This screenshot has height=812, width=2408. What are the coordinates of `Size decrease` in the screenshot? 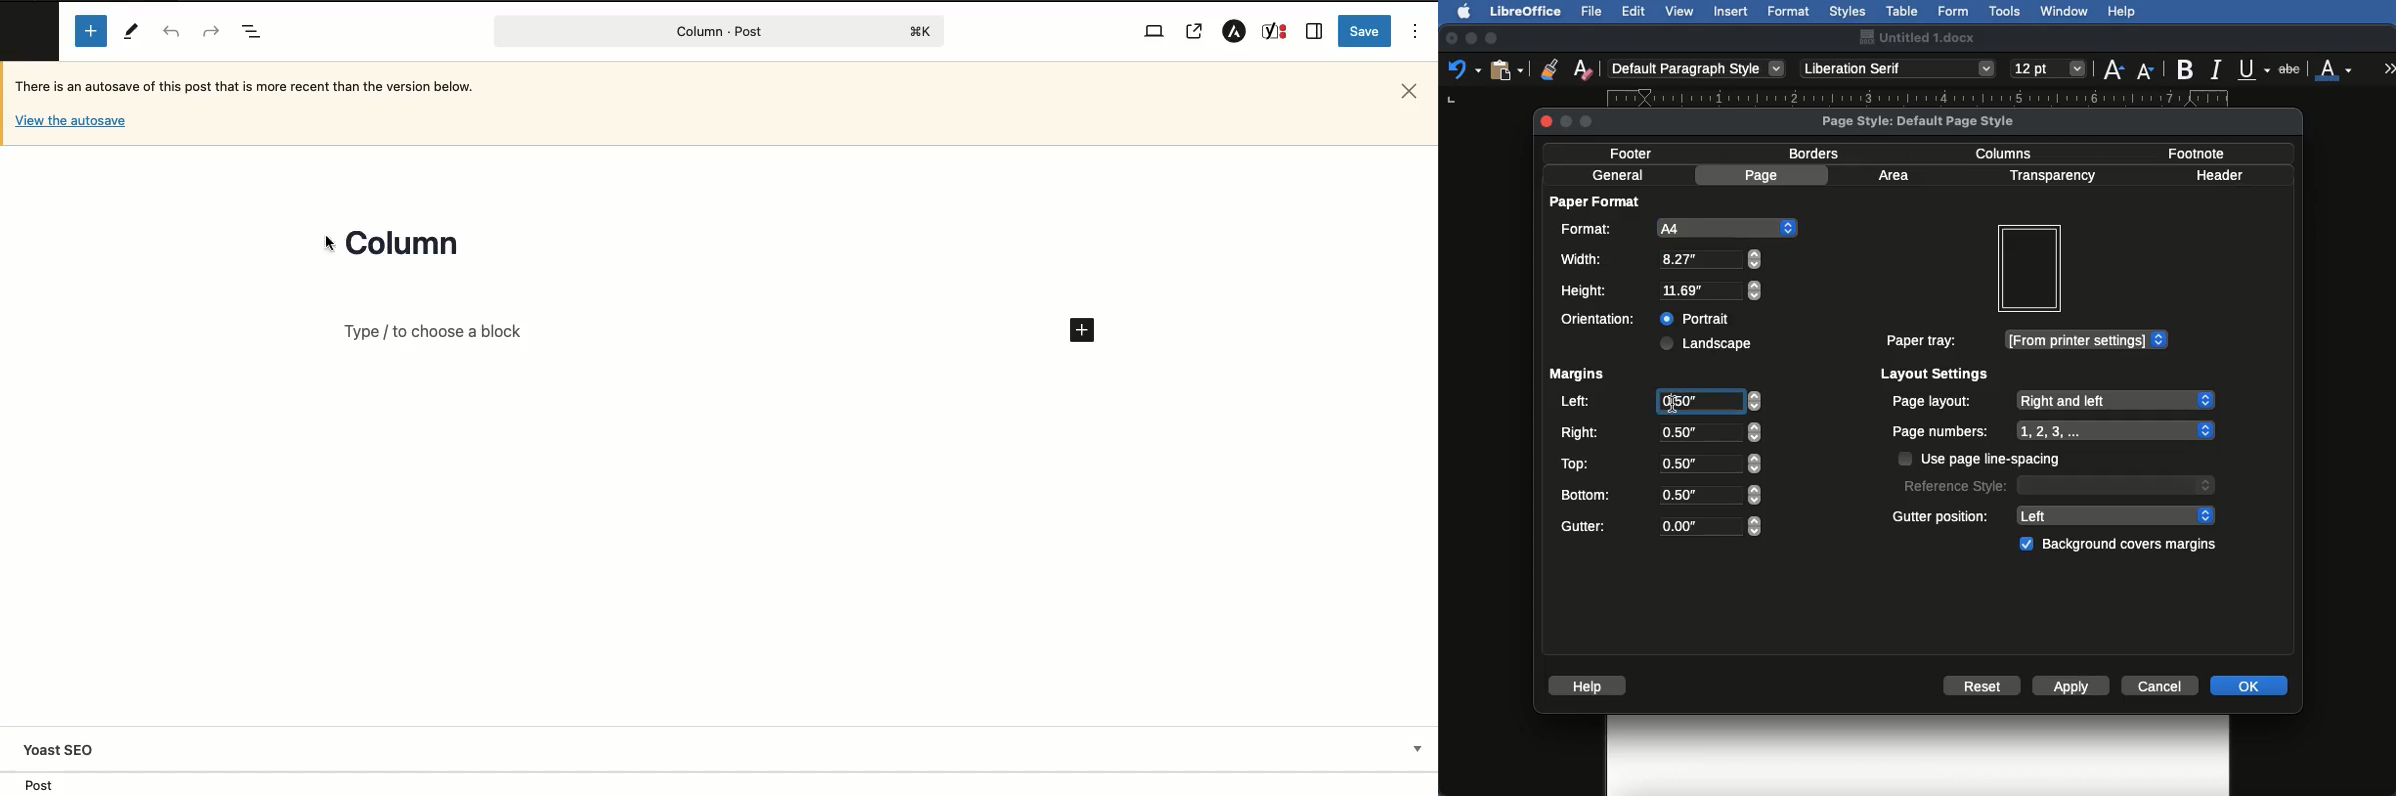 It's located at (2150, 70).